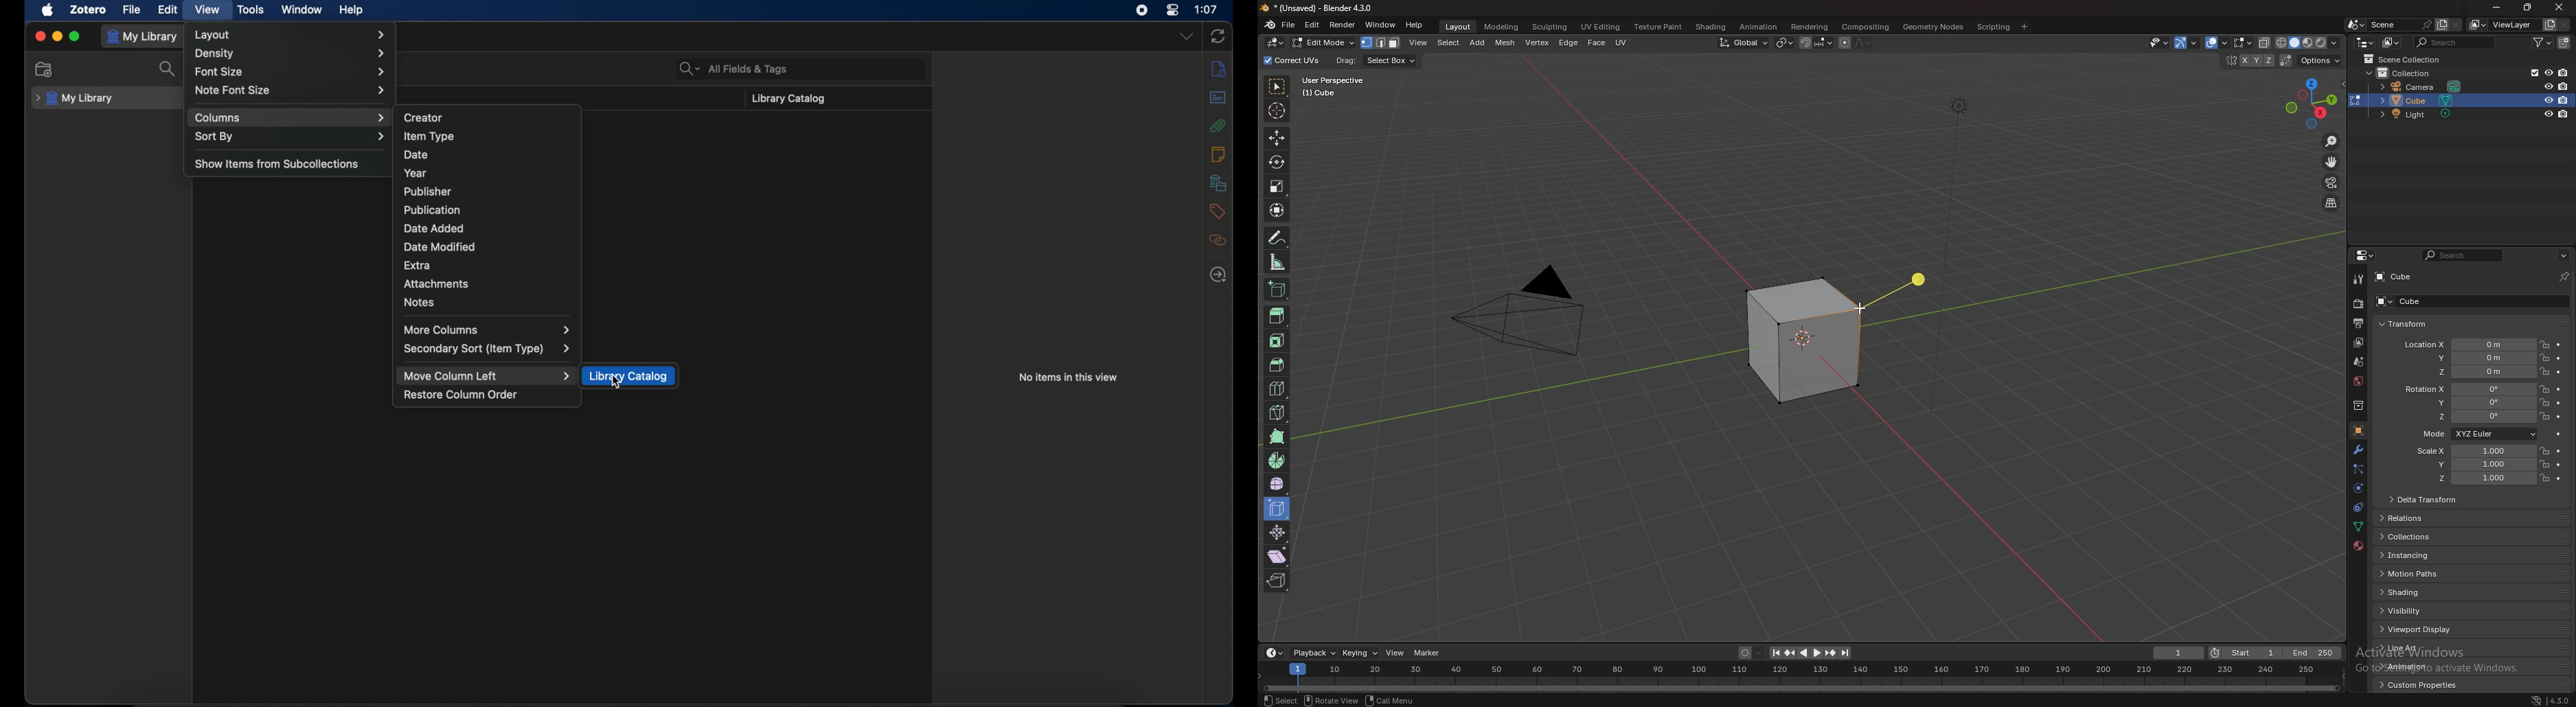 The height and width of the screenshot is (728, 2576). I want to click on cube, so click(2462, 100).